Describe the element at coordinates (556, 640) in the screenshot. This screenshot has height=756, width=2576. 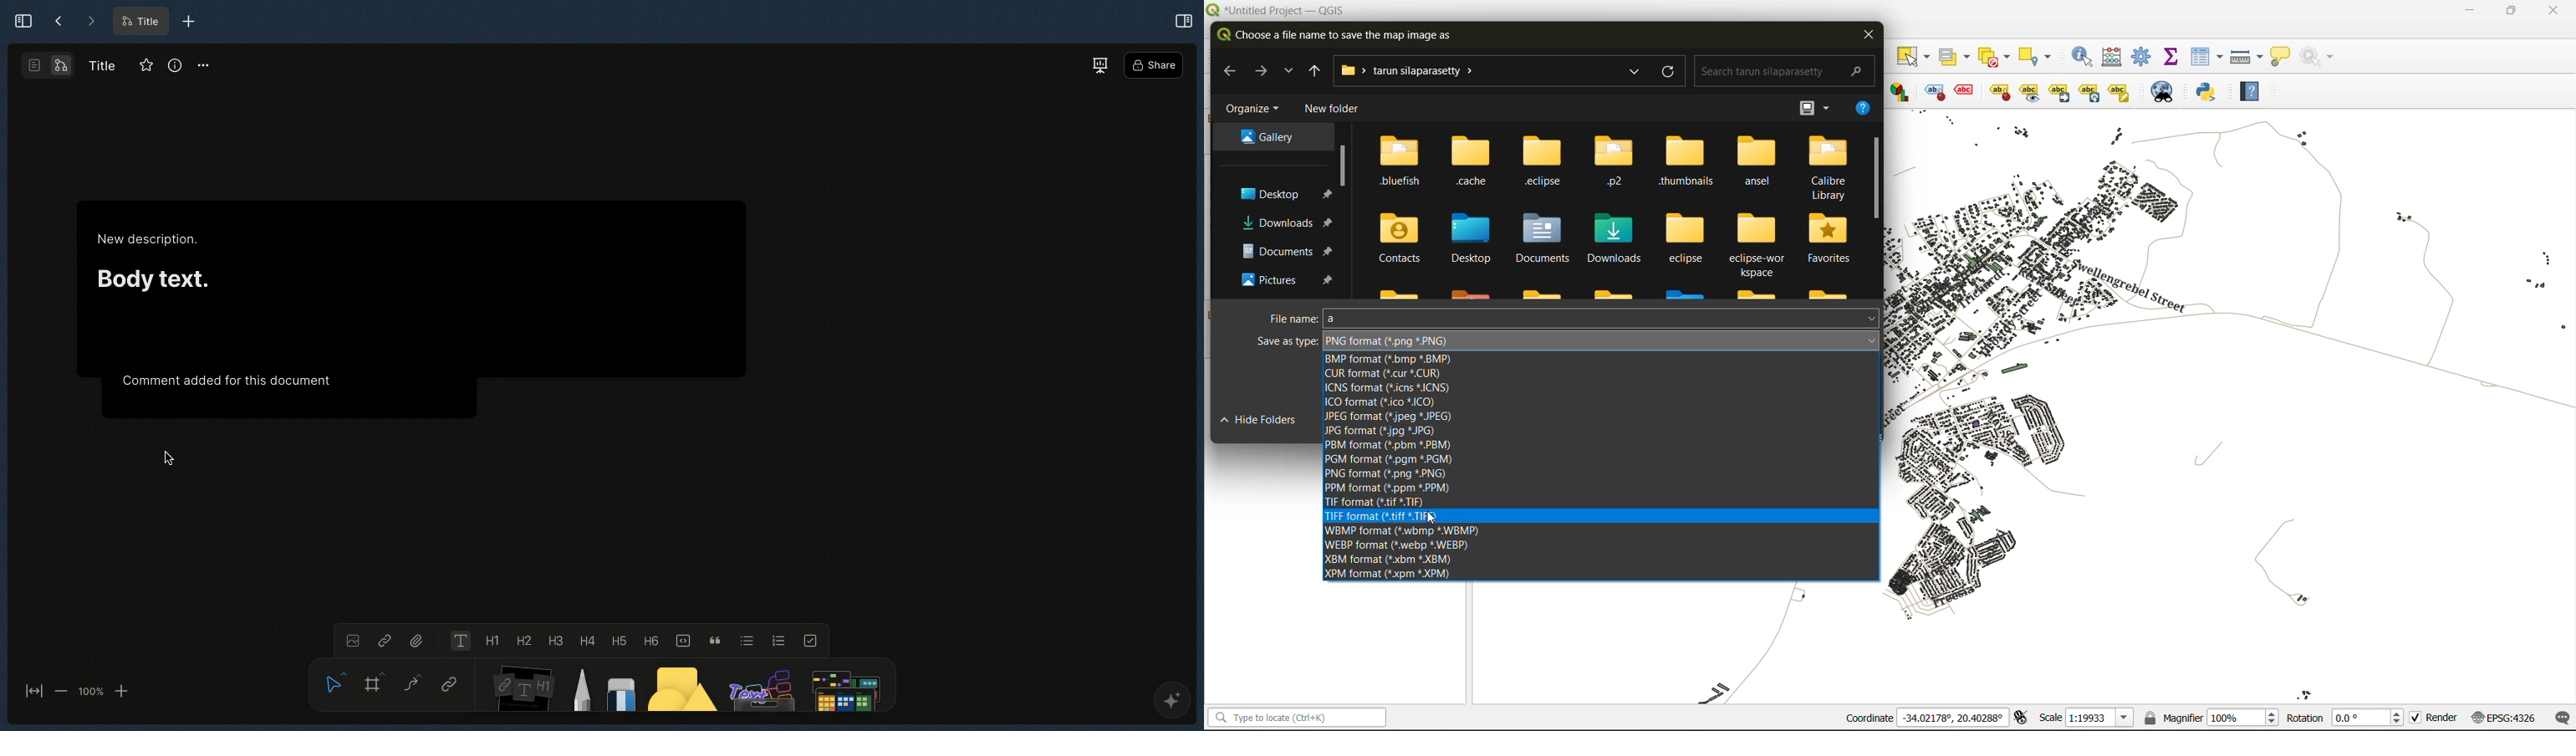
I see `Heading 3` at that location.